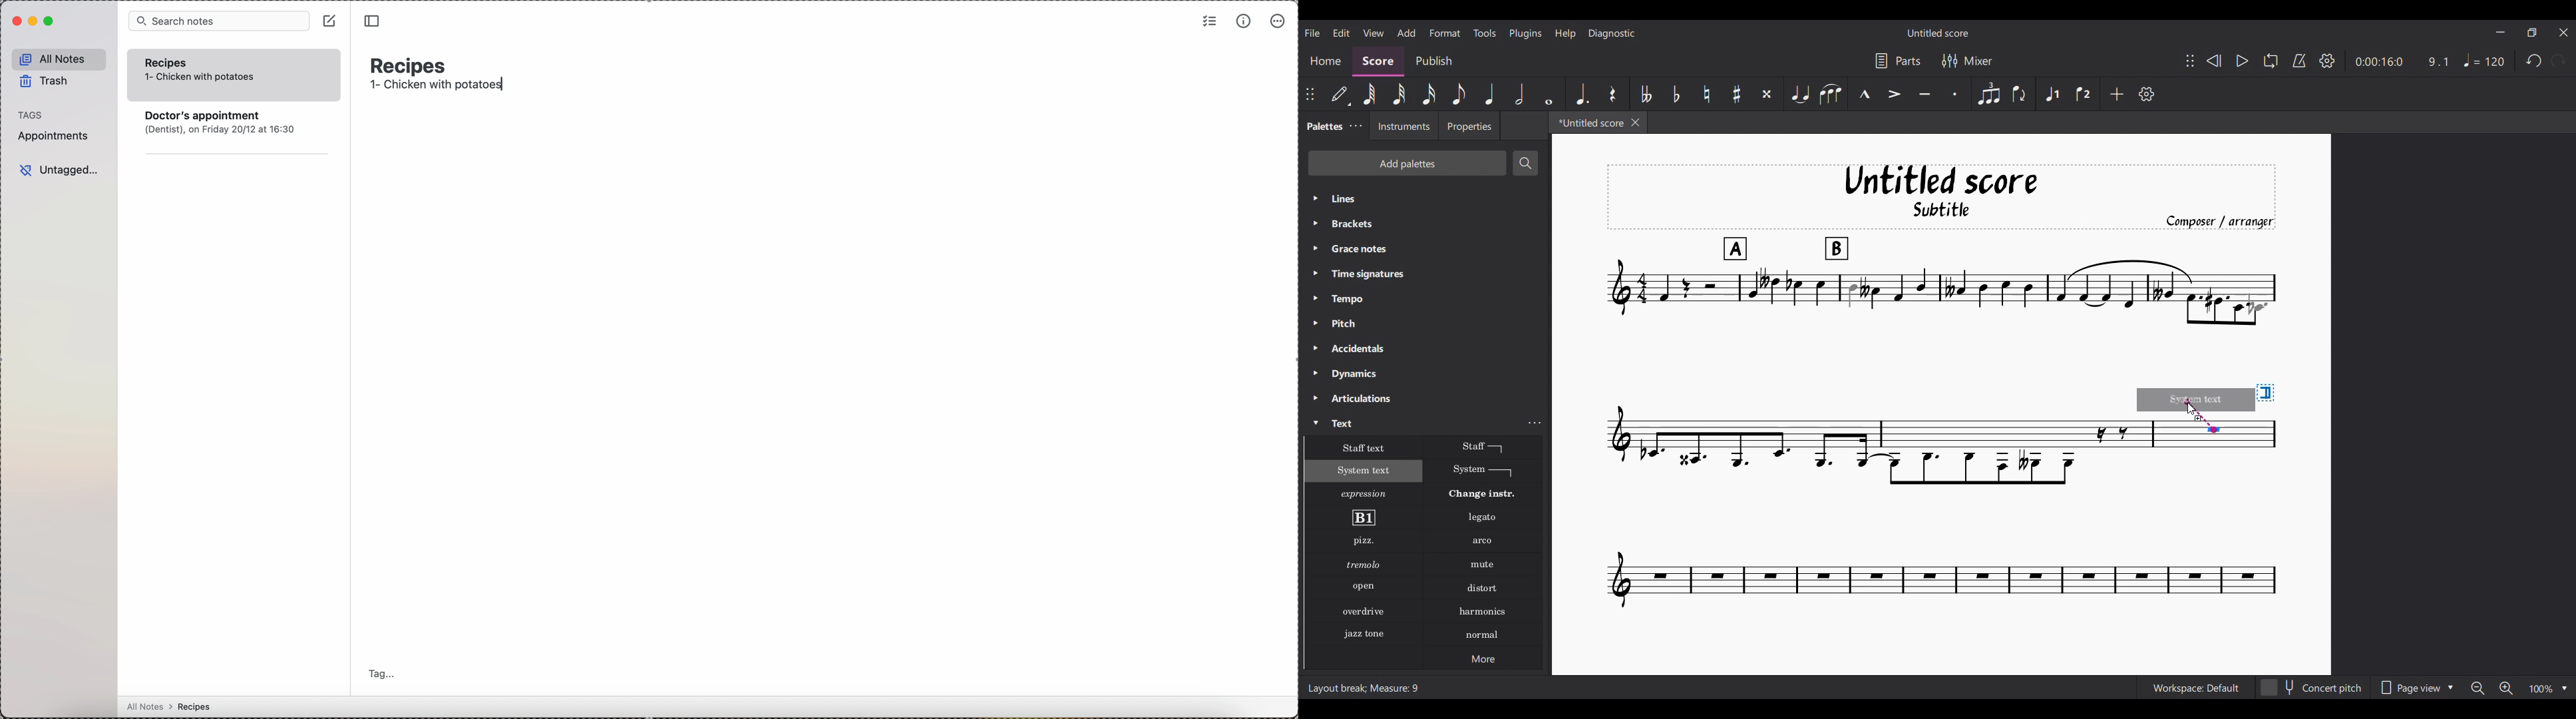  What do you see at coordinates (2312, 688) in the screenshot?
I see `Concert pitch toggle` at bounding box center [2312, 688].